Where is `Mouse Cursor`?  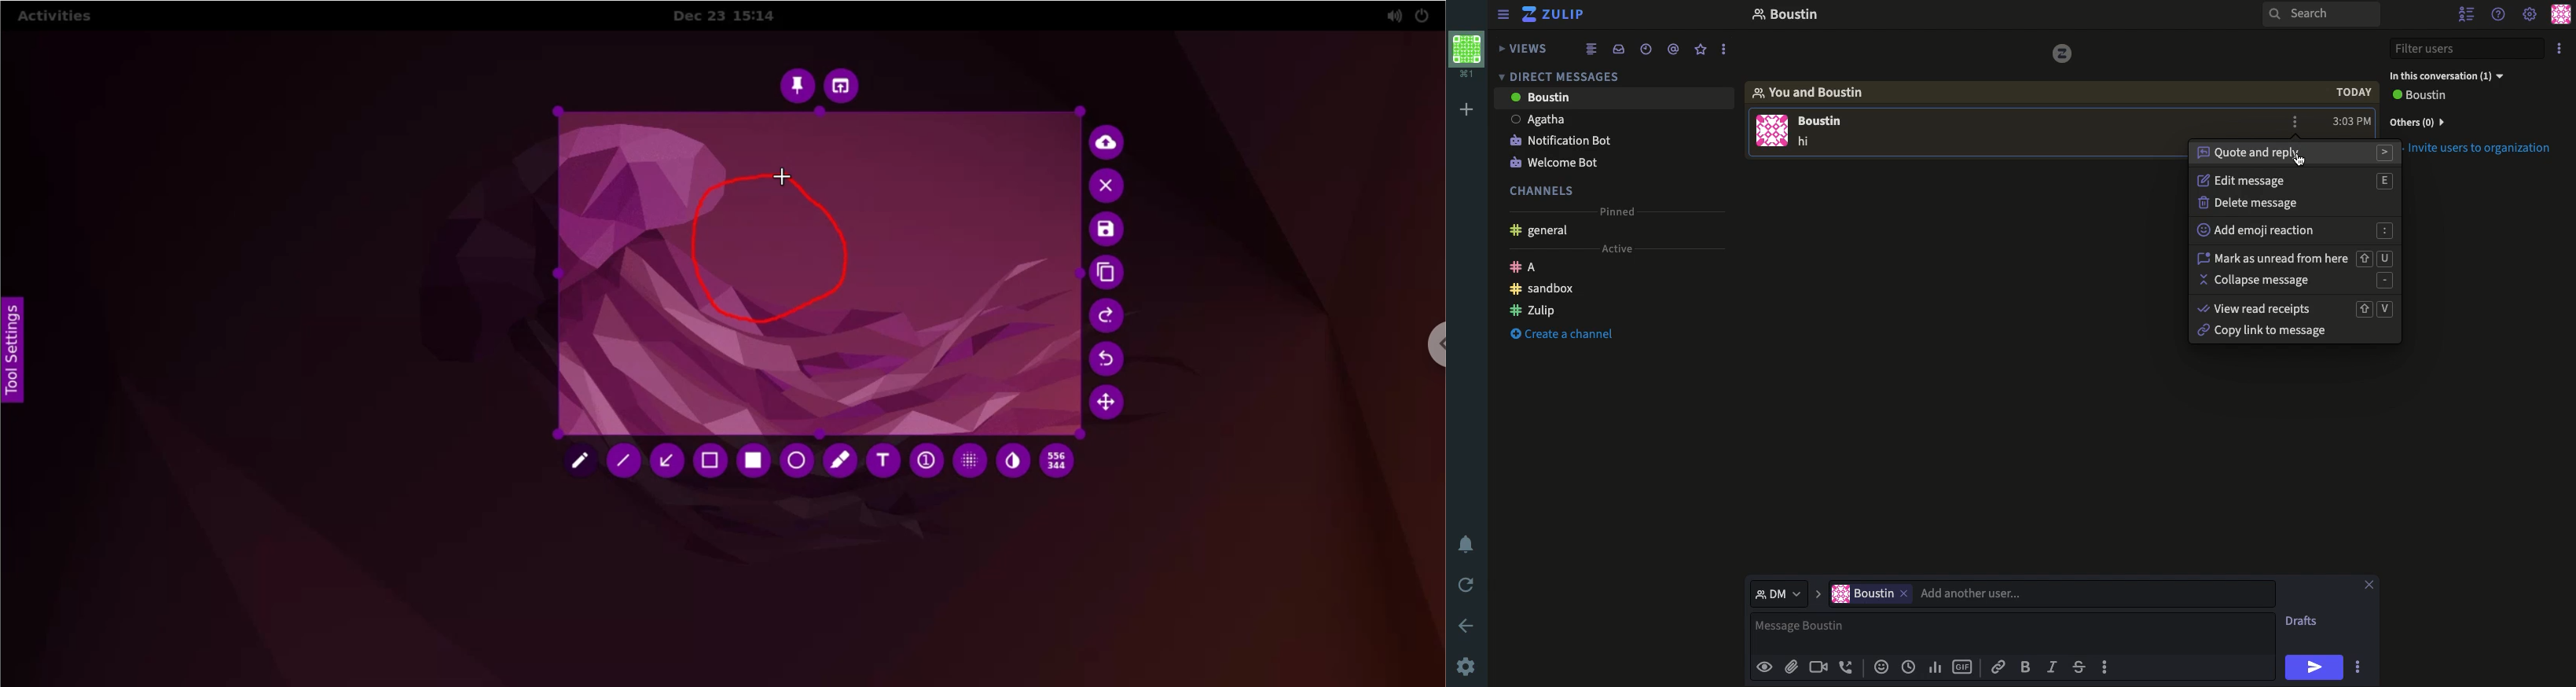 Mouse Cursor is located at coordinates (2306, 163).